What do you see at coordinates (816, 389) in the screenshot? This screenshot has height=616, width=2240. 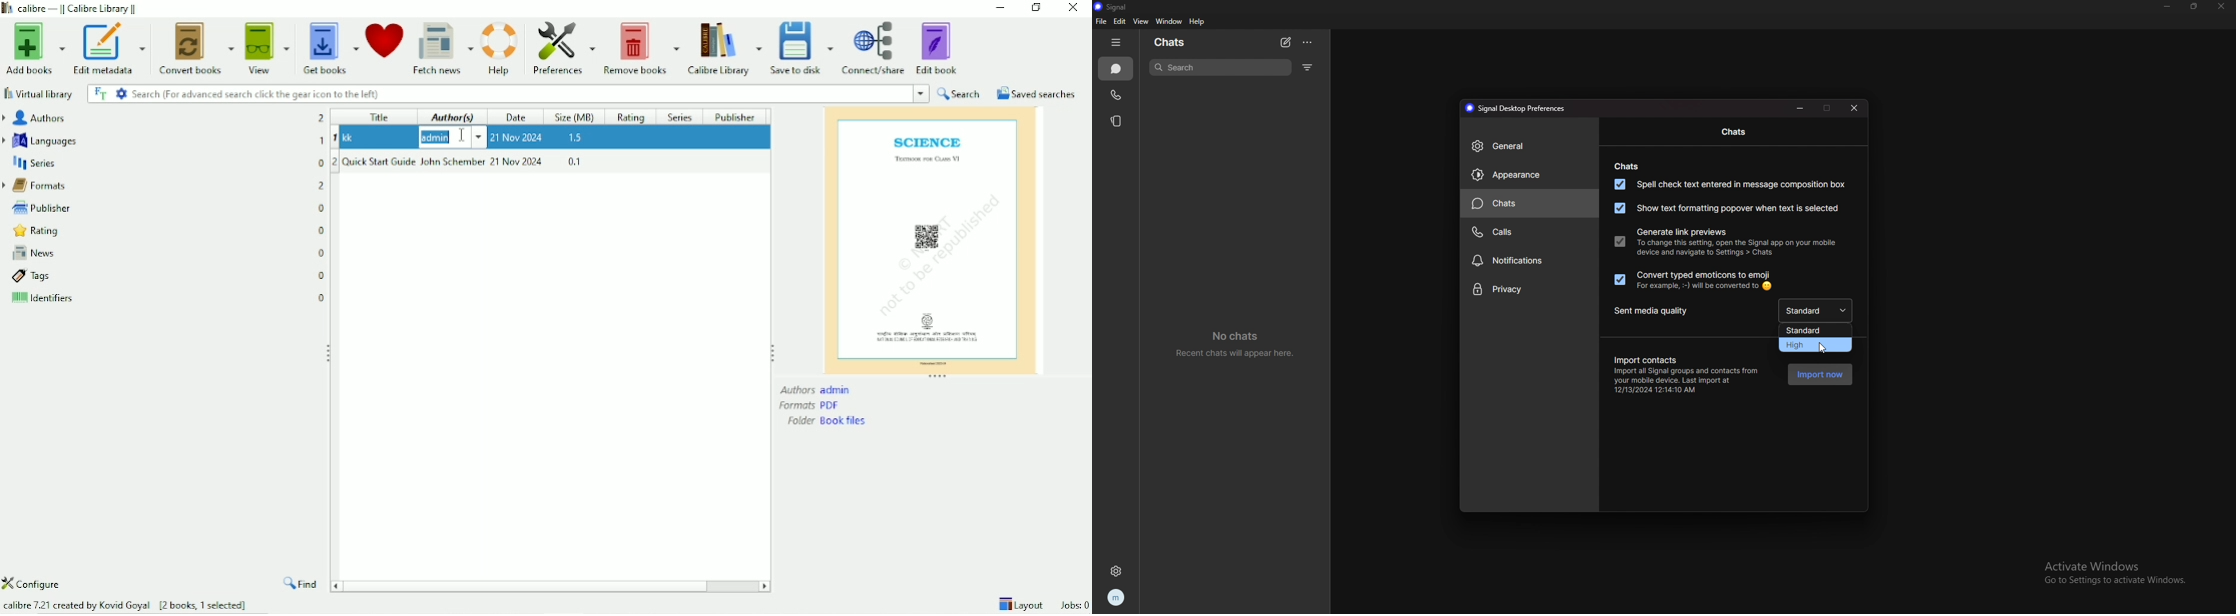 I see `Authors` at bounding box center [816, 389].